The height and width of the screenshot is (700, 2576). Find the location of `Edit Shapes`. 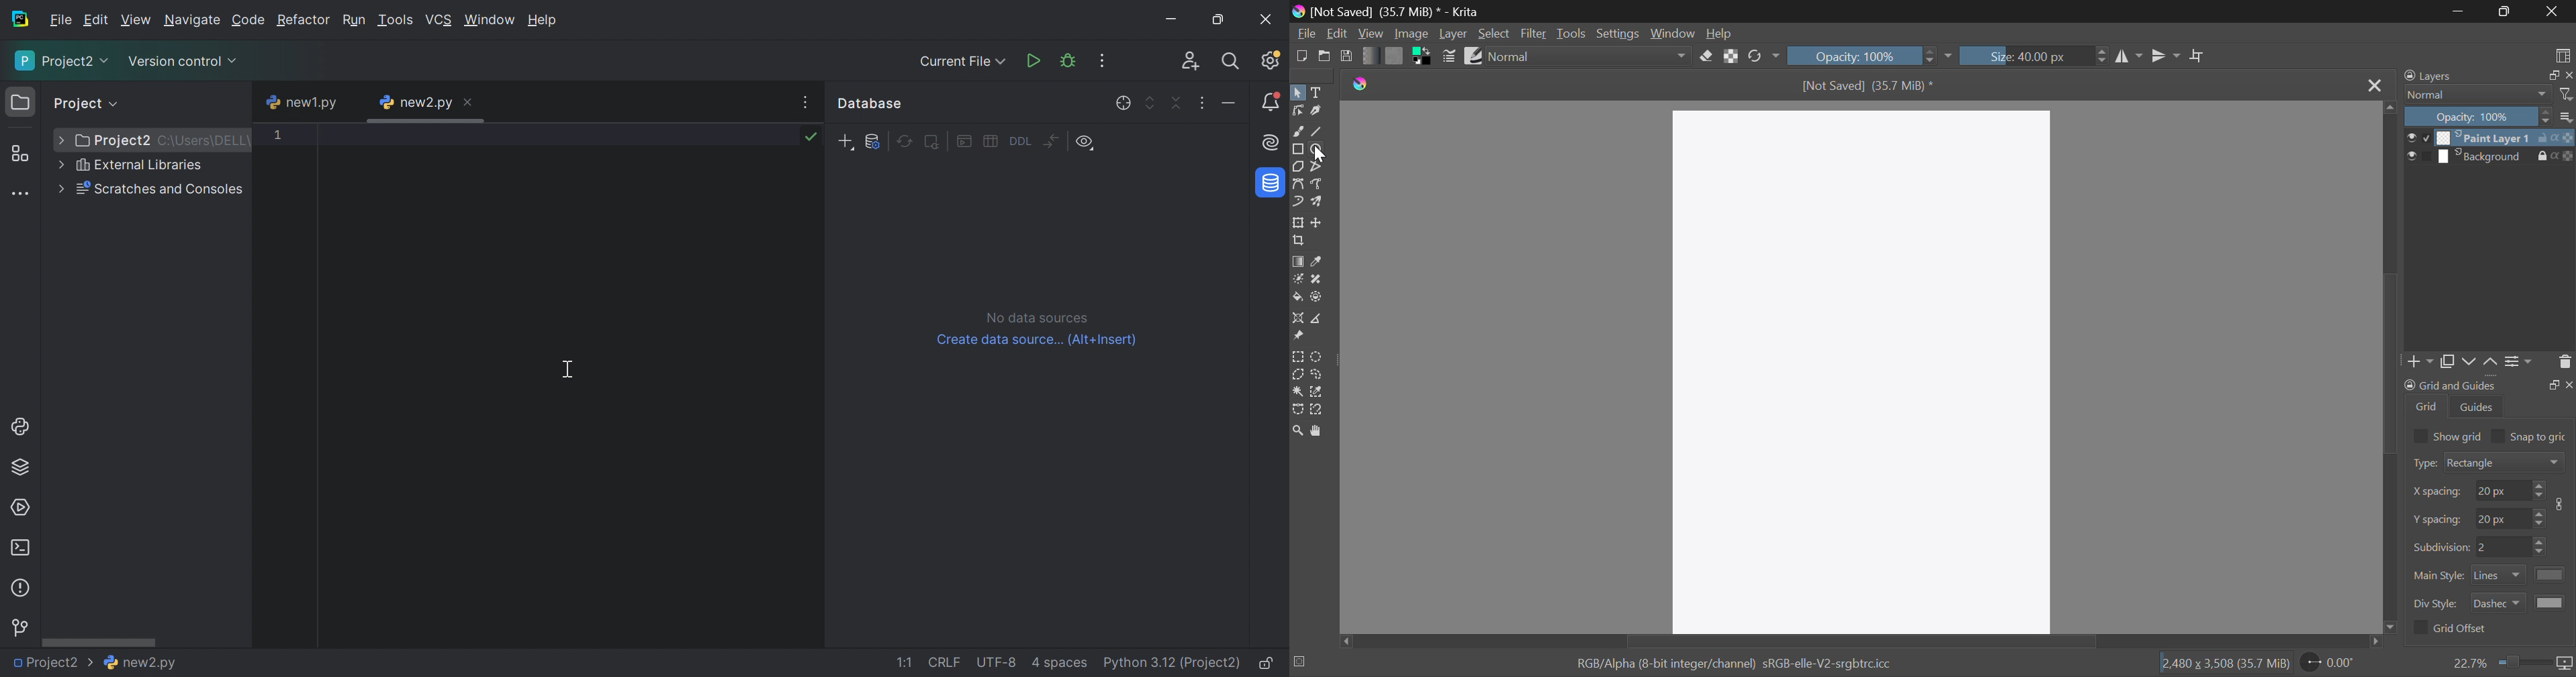

Edit Shapes is located at coordinates (1297, 110).